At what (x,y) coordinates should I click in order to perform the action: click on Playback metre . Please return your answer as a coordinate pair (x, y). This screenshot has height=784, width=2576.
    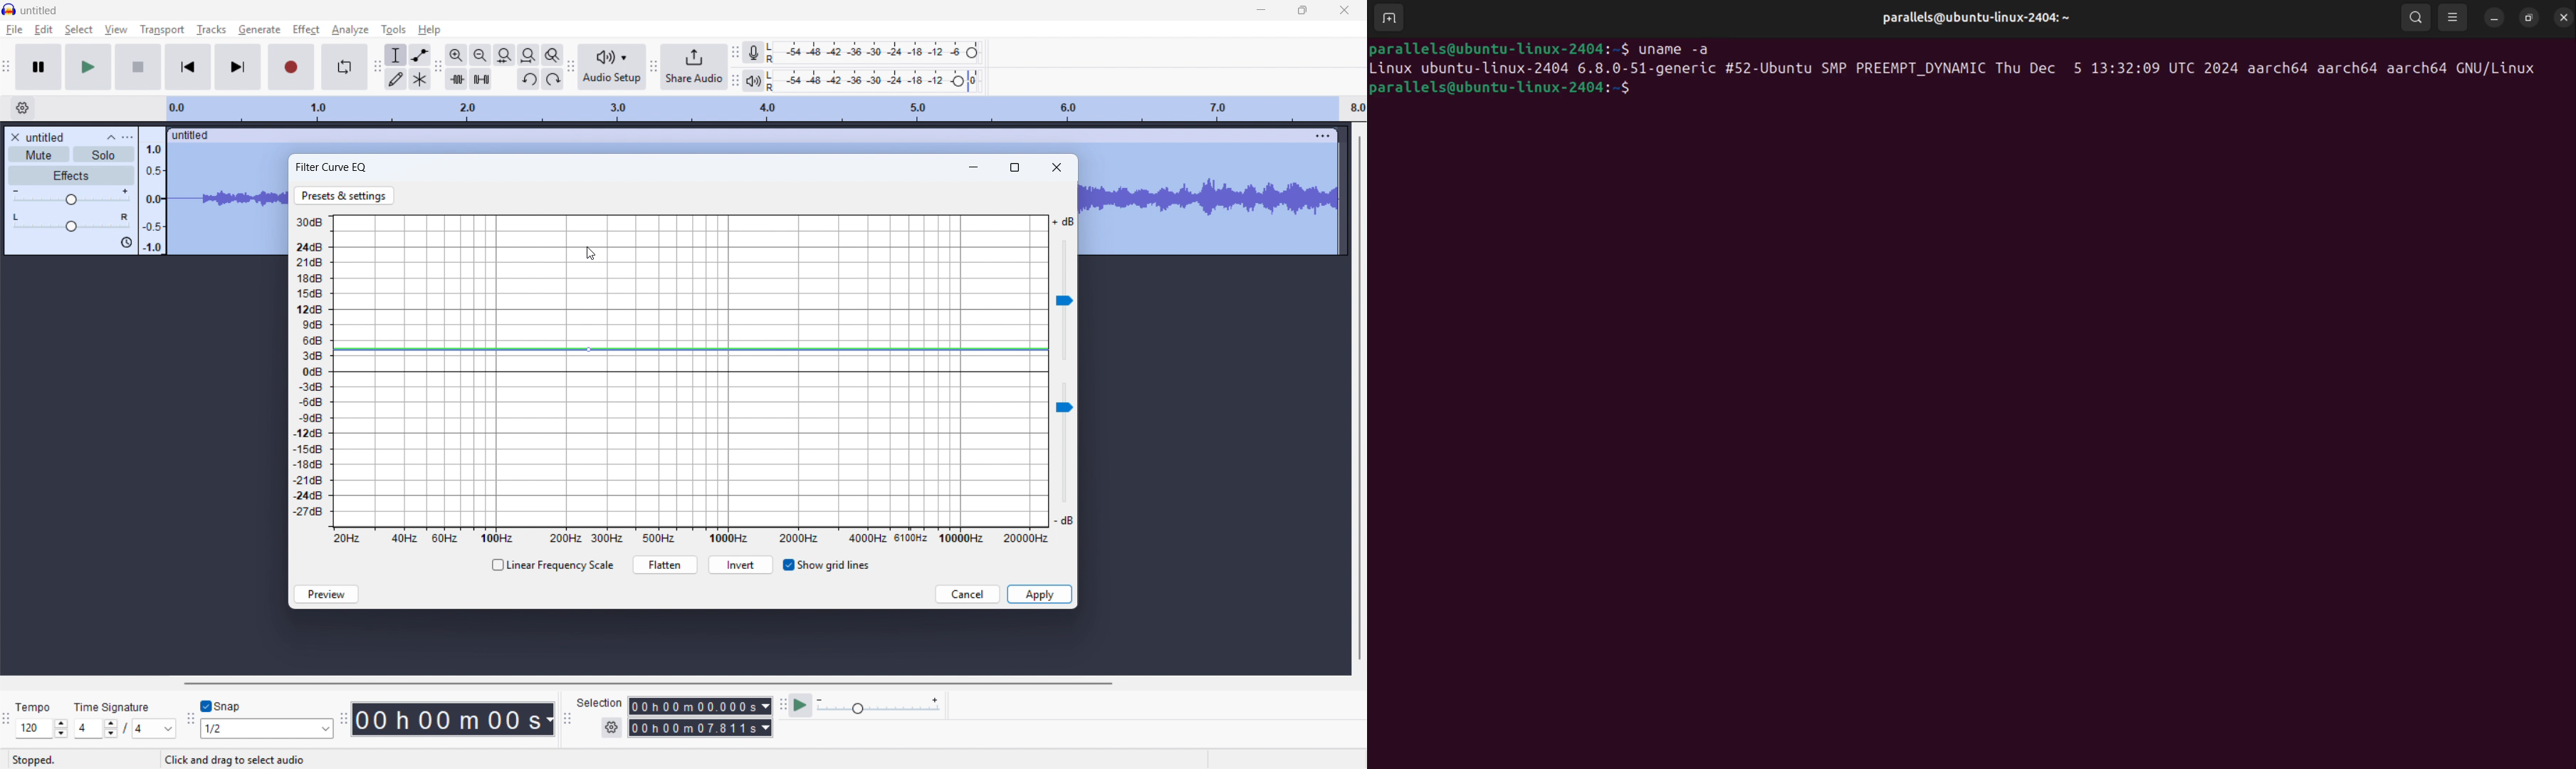
    Looking at the image, I should click on (753, 81).